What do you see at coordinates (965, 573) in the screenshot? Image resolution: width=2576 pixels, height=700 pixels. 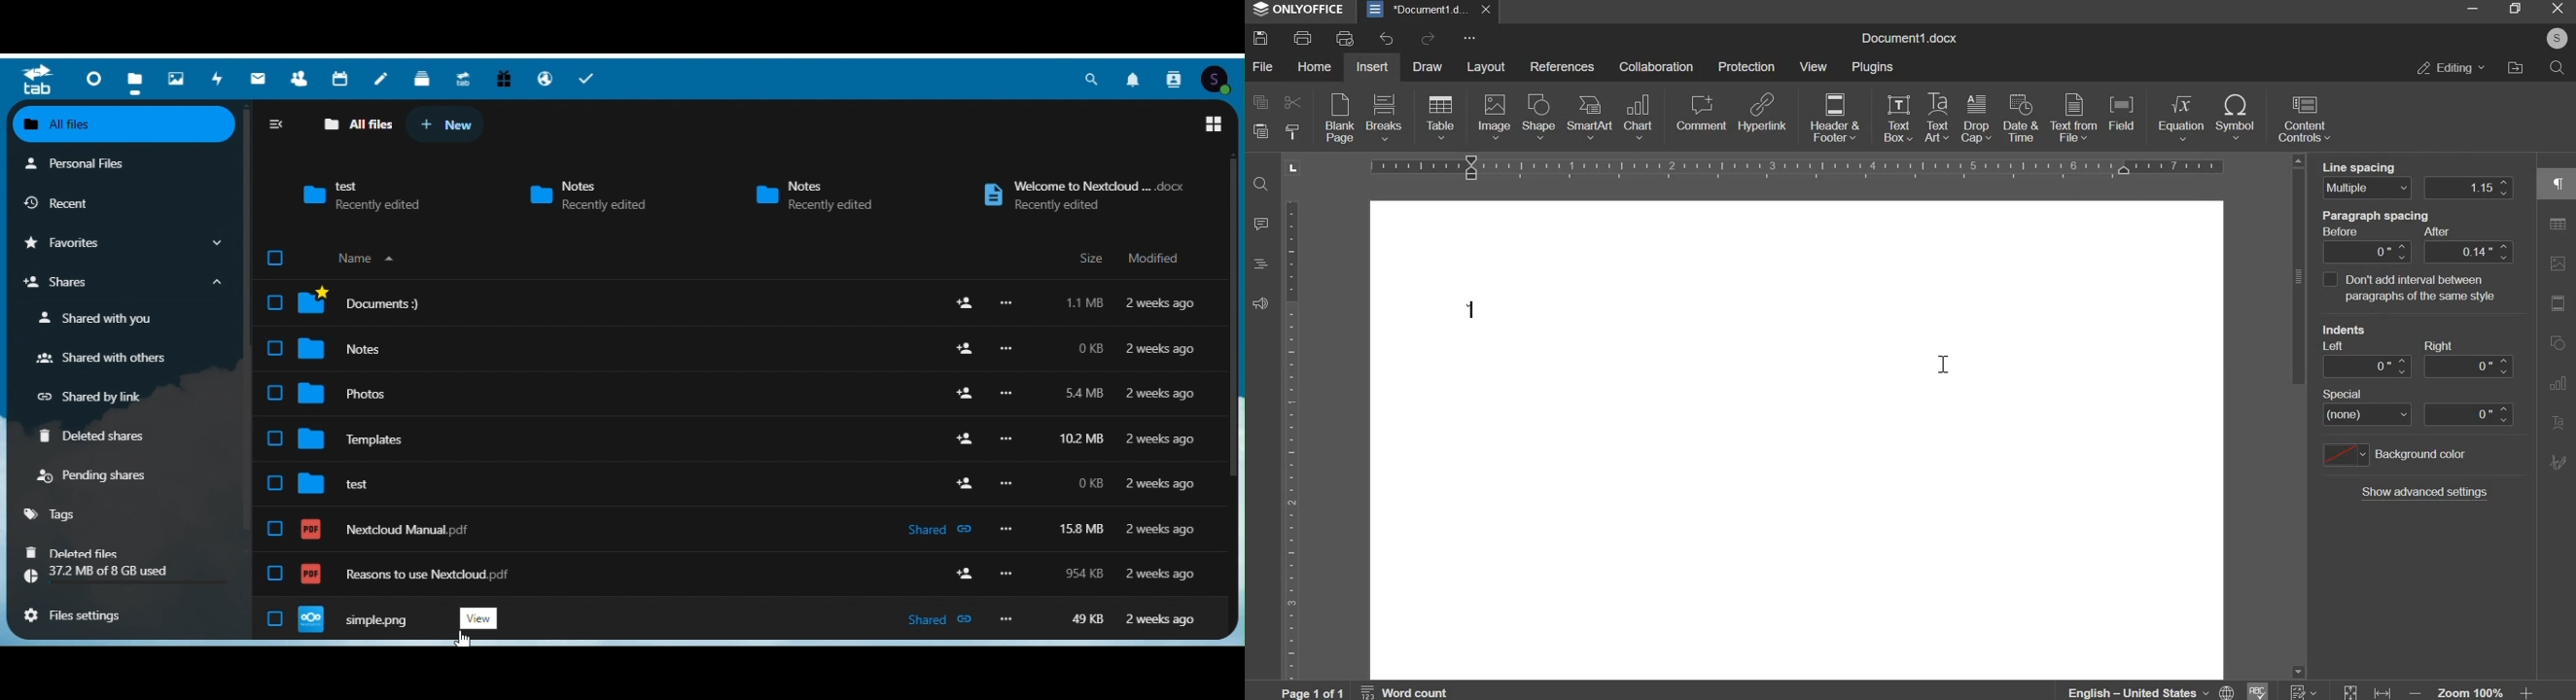 I see `add` at bounding box center [965, 573].